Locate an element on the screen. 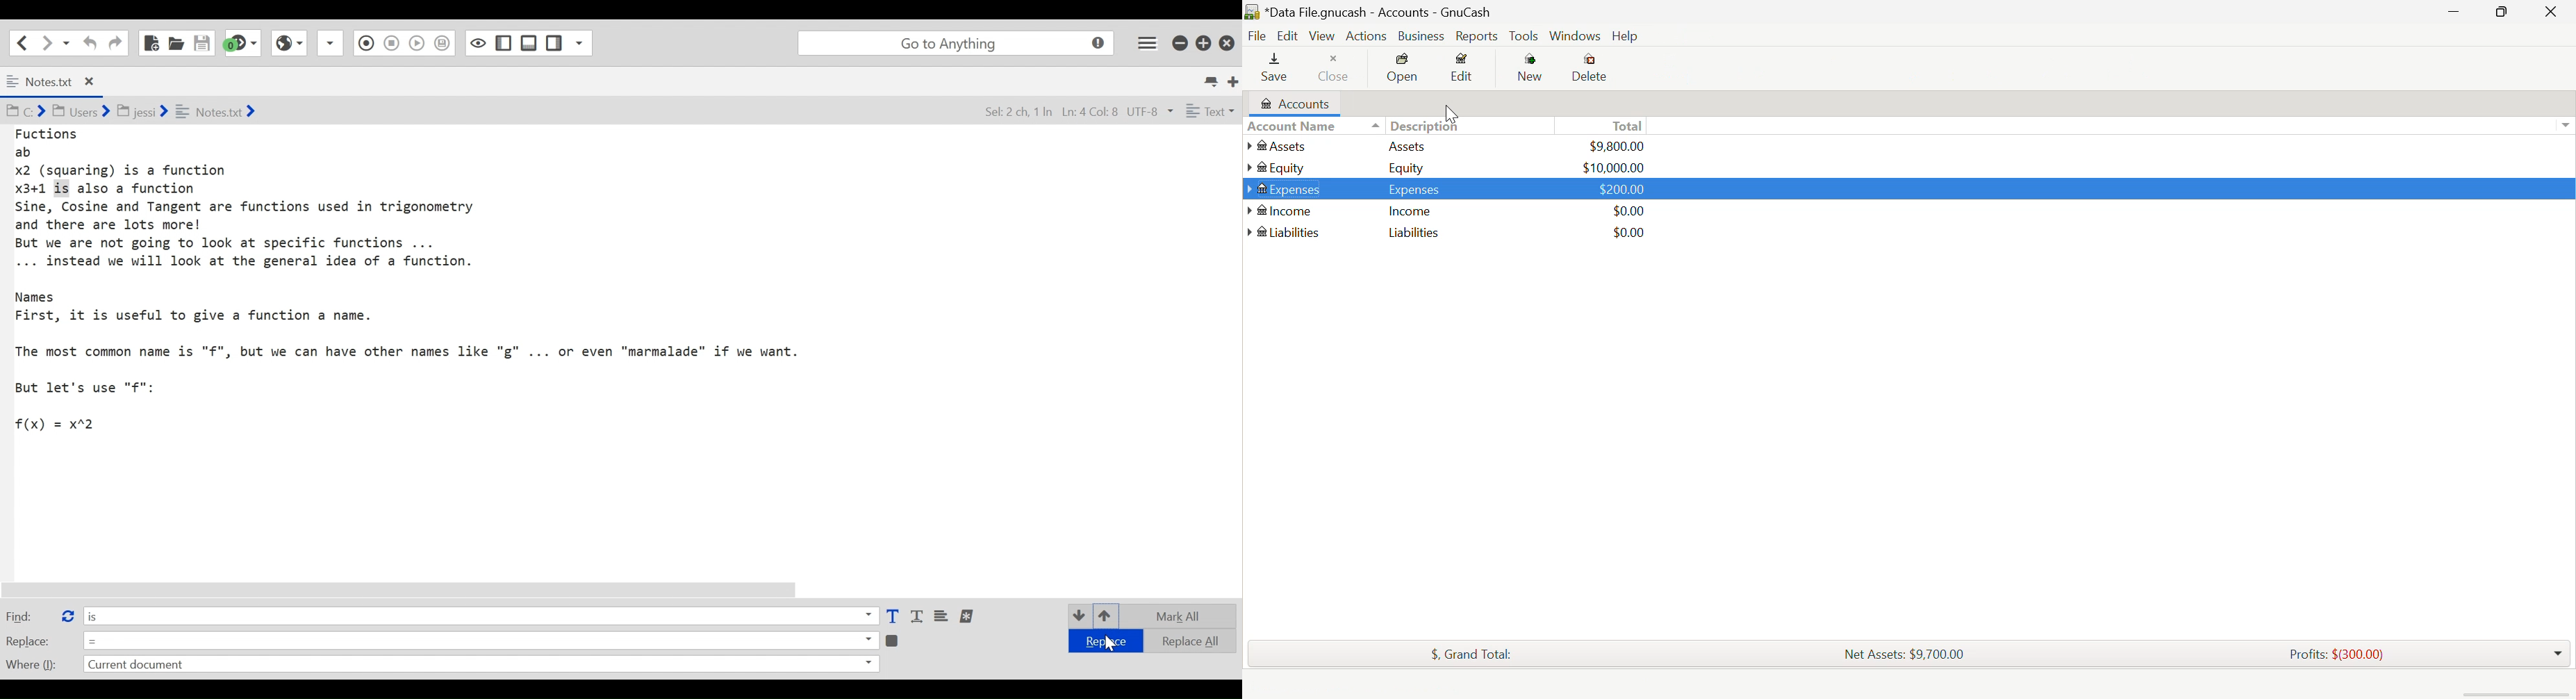  Assets Assets $9,800.00 is located at coordinates (1446, 145).